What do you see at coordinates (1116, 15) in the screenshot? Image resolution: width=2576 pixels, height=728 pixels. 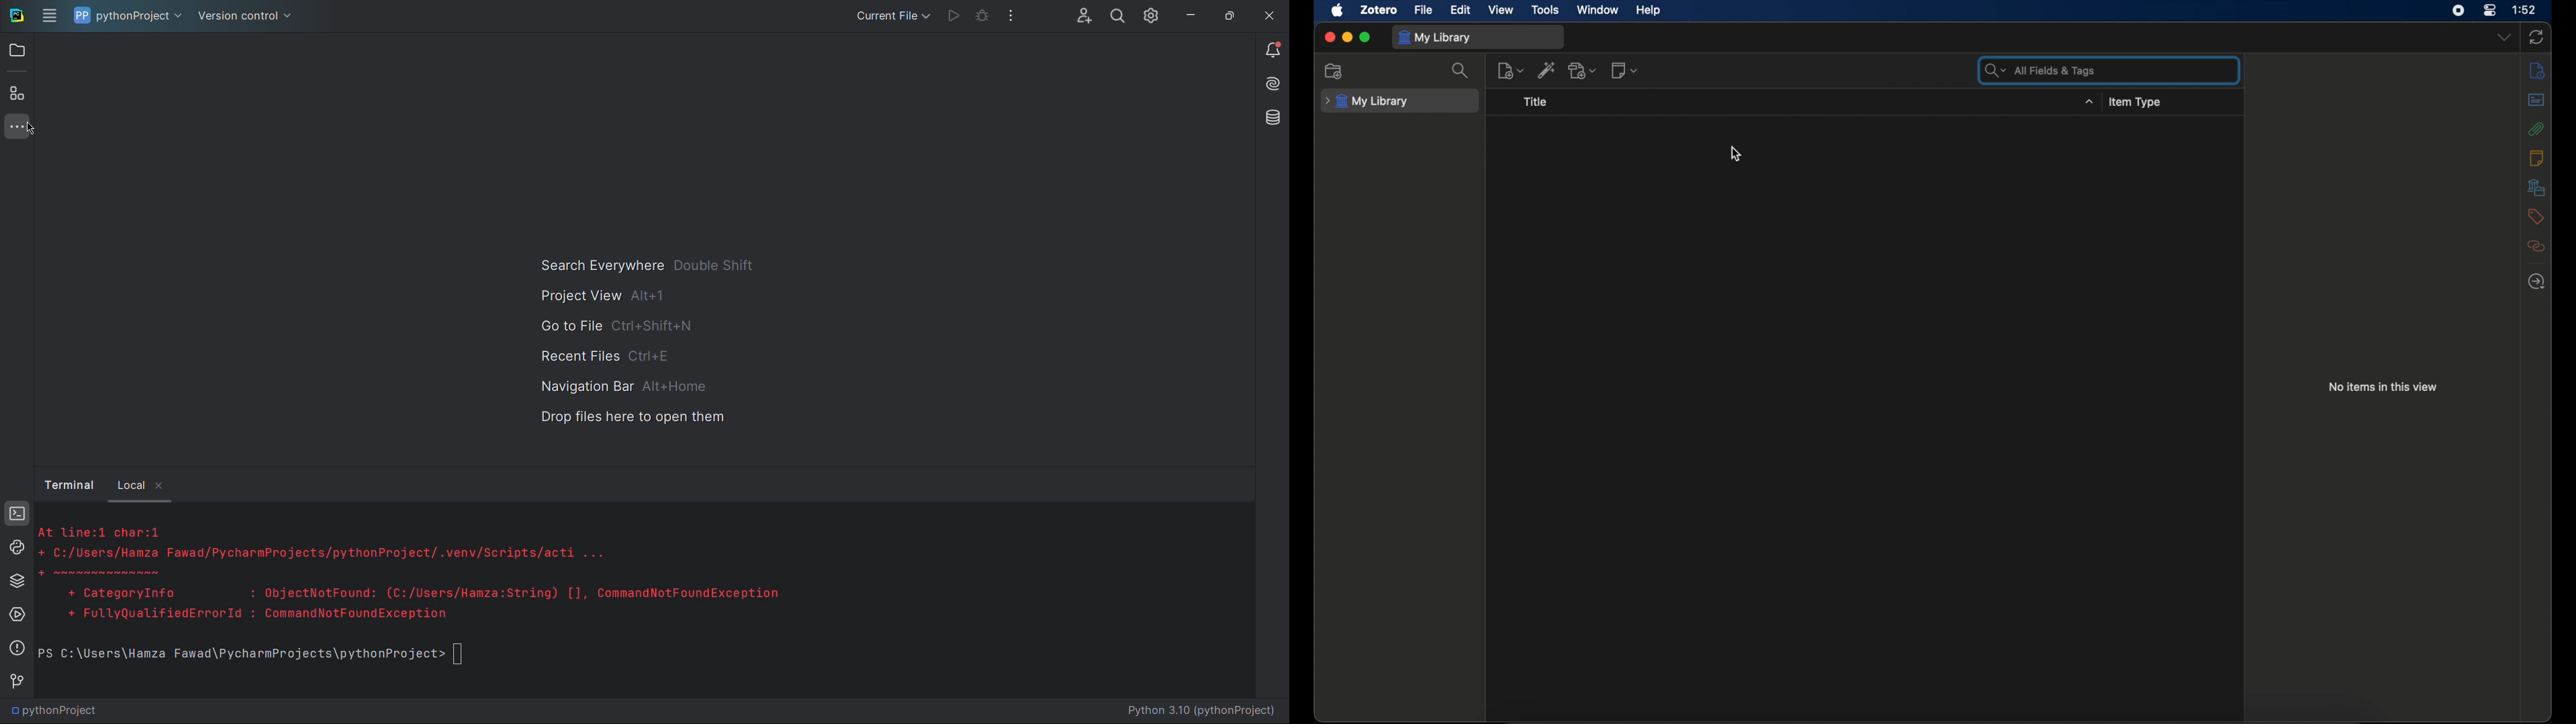 I see `Search` at bounding box center [1116, 15].